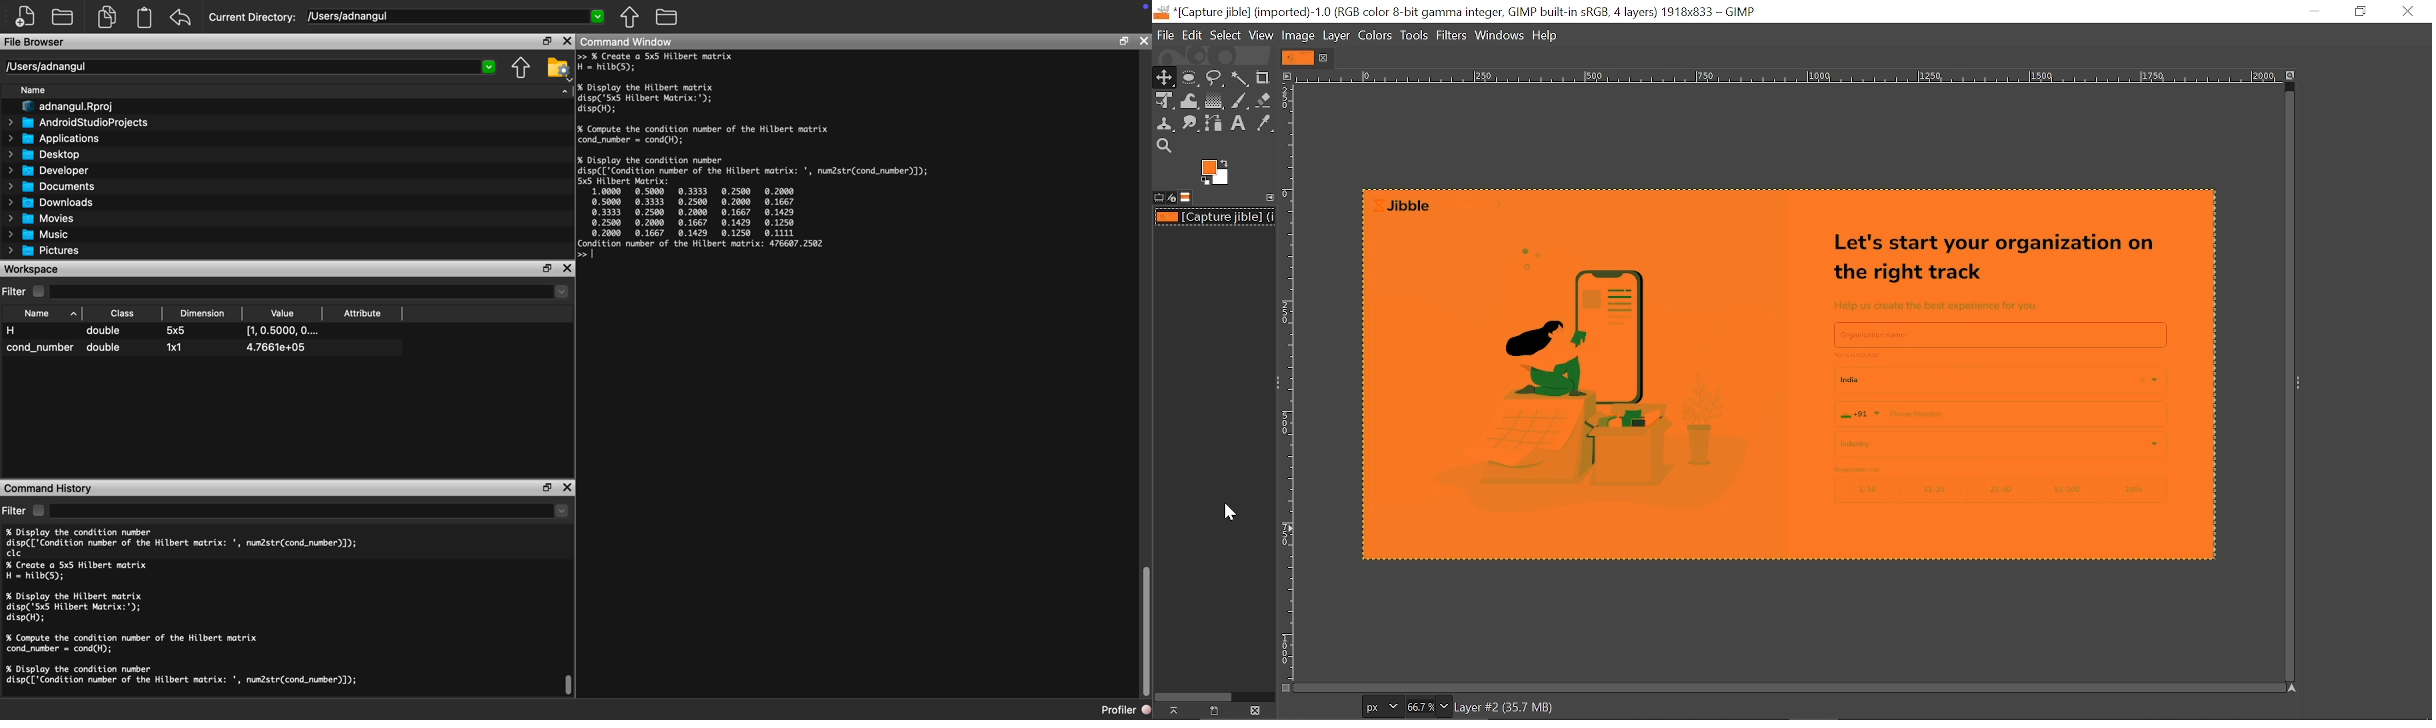 This screenshot has height=728, width=2436. What do you see at coordinates (567, 490) in the screenshot?
I see `Close` at bounding box center [567, 490].